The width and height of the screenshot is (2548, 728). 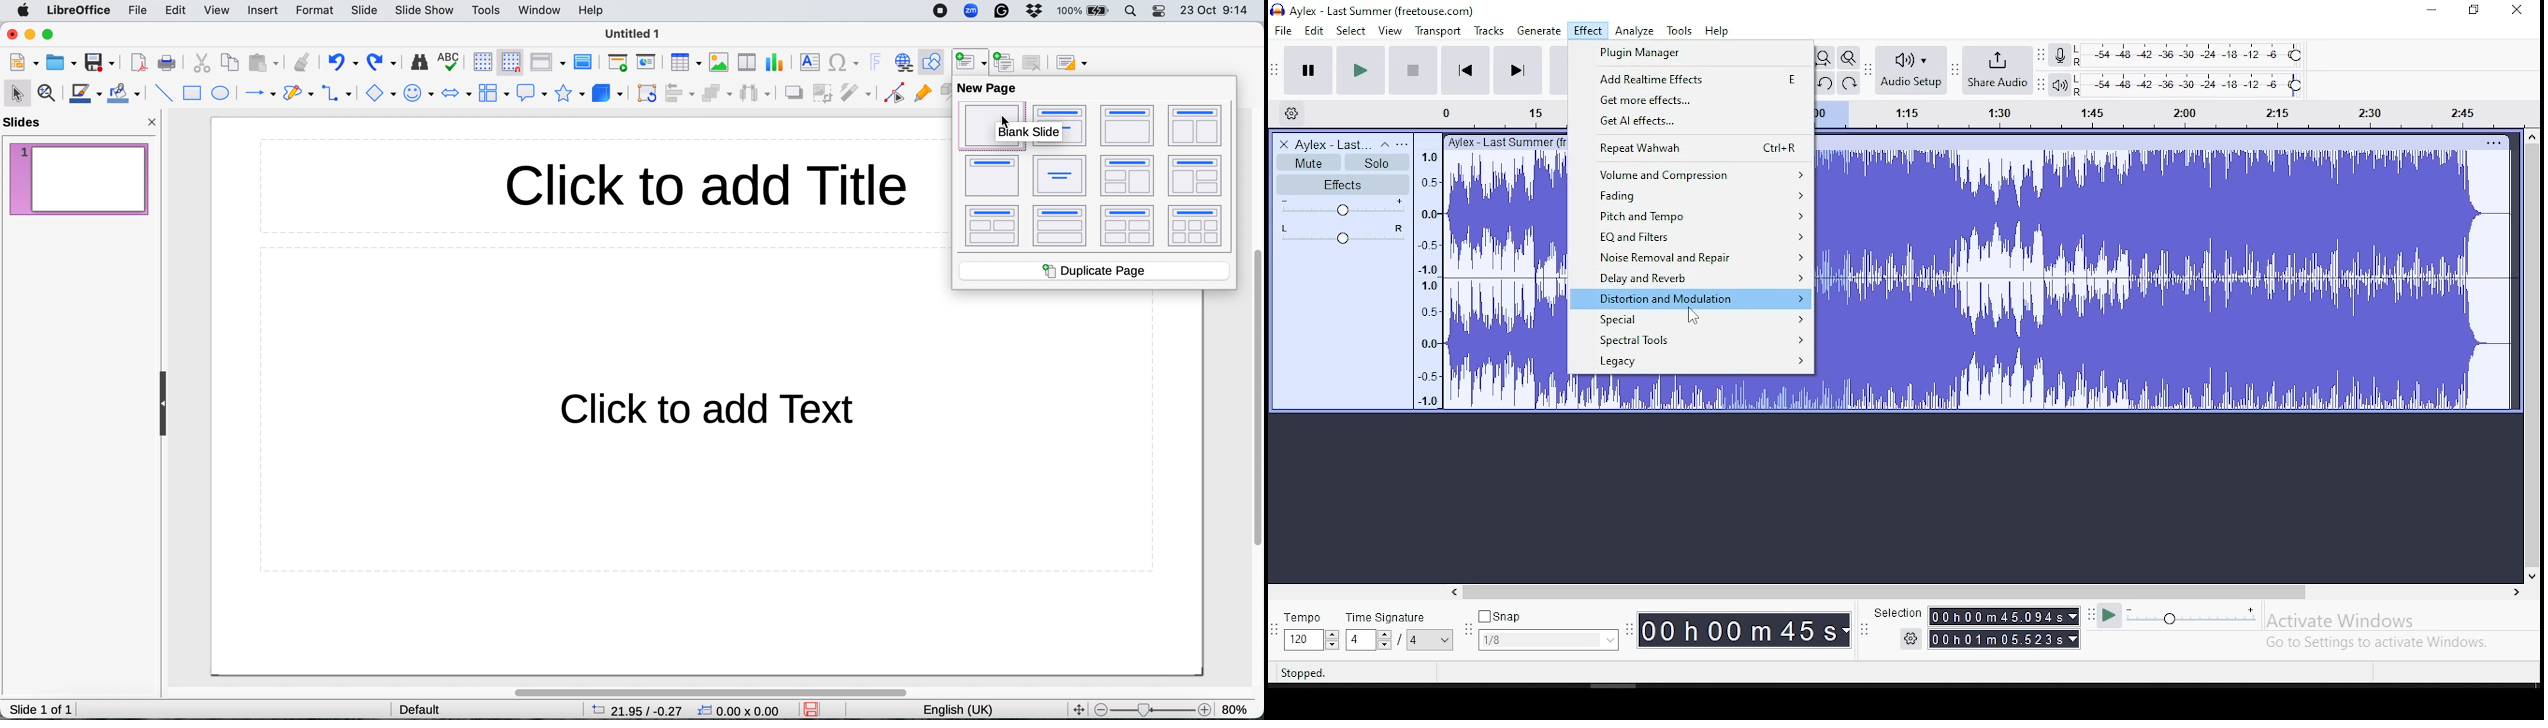 What do you see at coordinates (809, 63) in the screenshot?
I see `insert text` at bounding box center [809, 63].